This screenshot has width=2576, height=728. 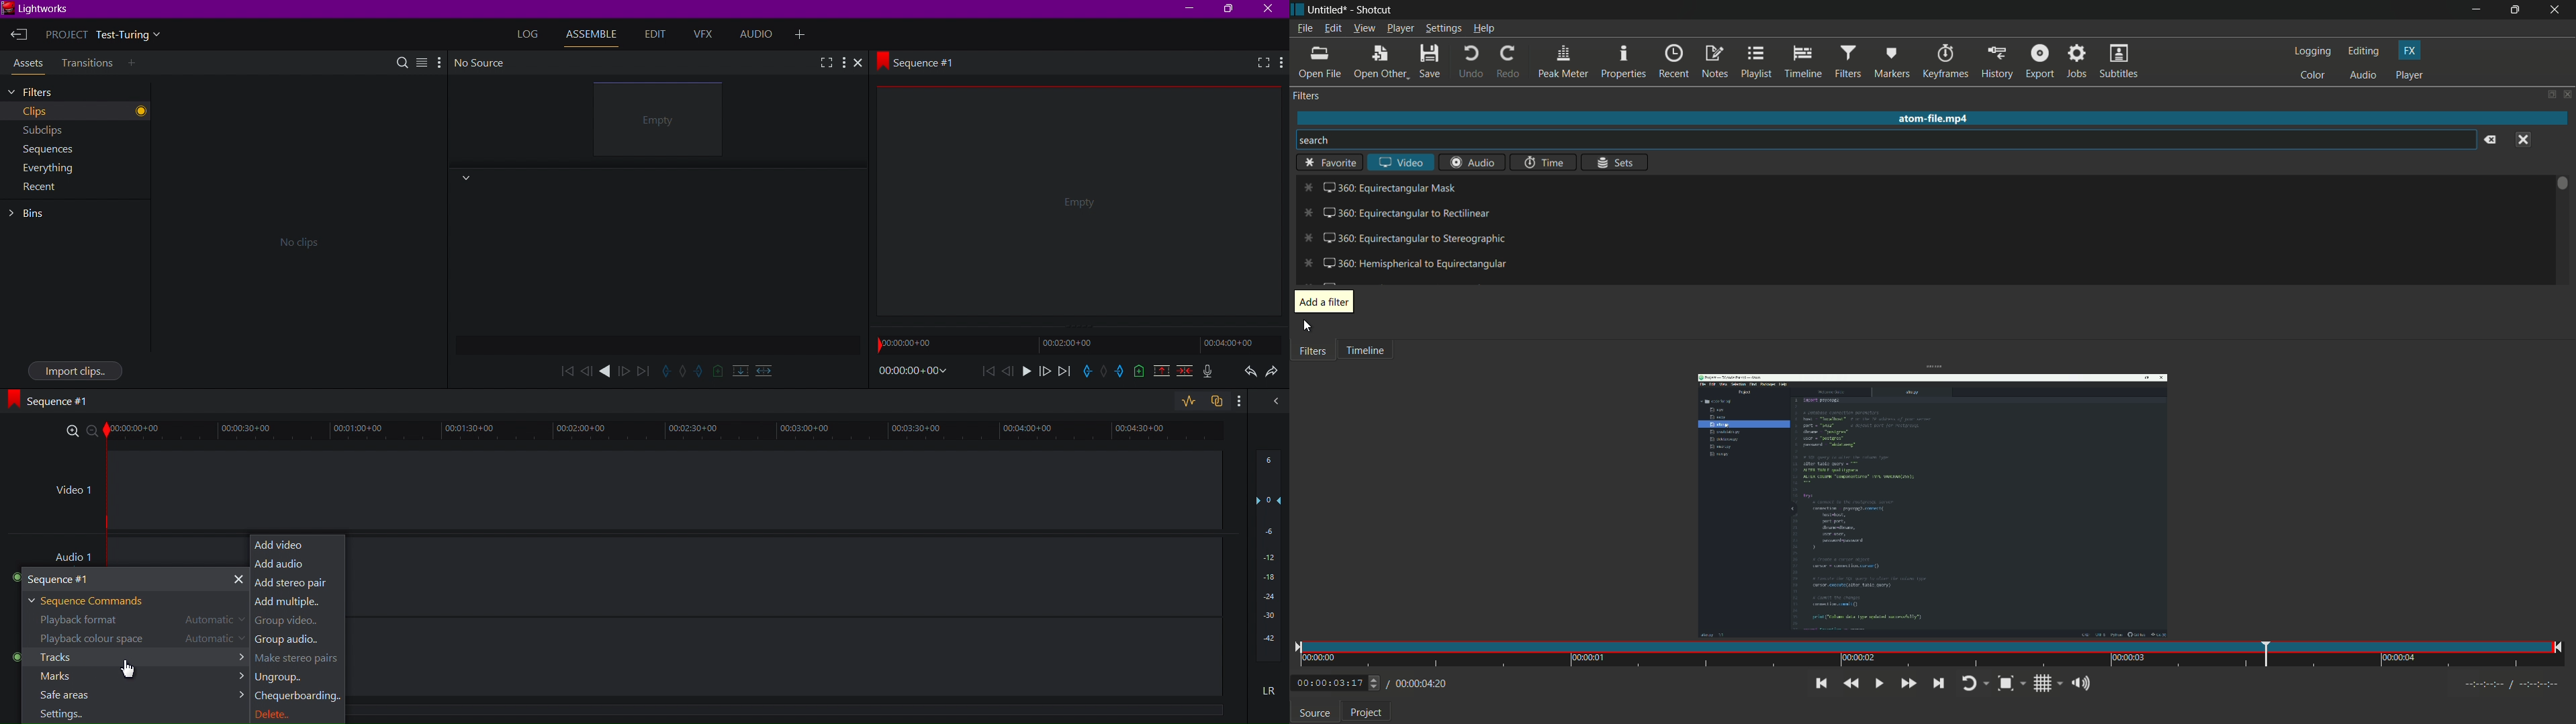 I want to click on Ungroup, so click(x=281, y=679).